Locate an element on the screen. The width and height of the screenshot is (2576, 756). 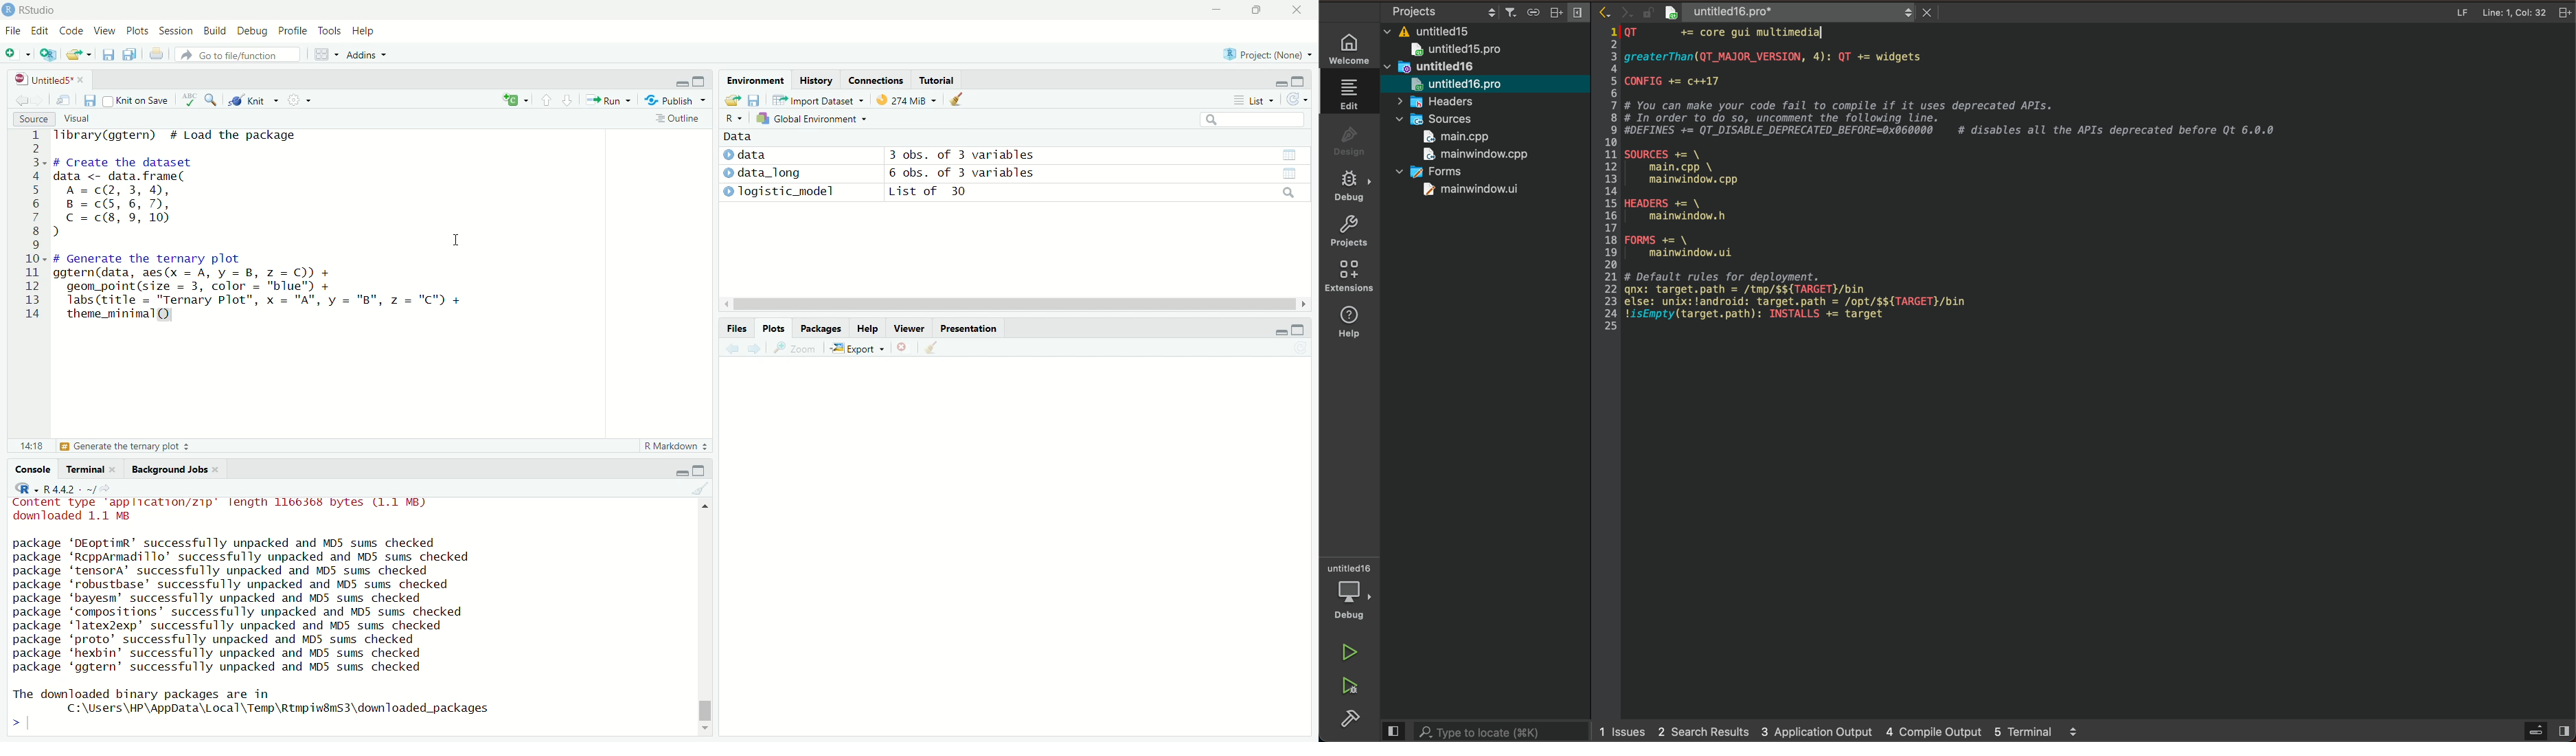
maximise is located at coordinates (1255, 10).